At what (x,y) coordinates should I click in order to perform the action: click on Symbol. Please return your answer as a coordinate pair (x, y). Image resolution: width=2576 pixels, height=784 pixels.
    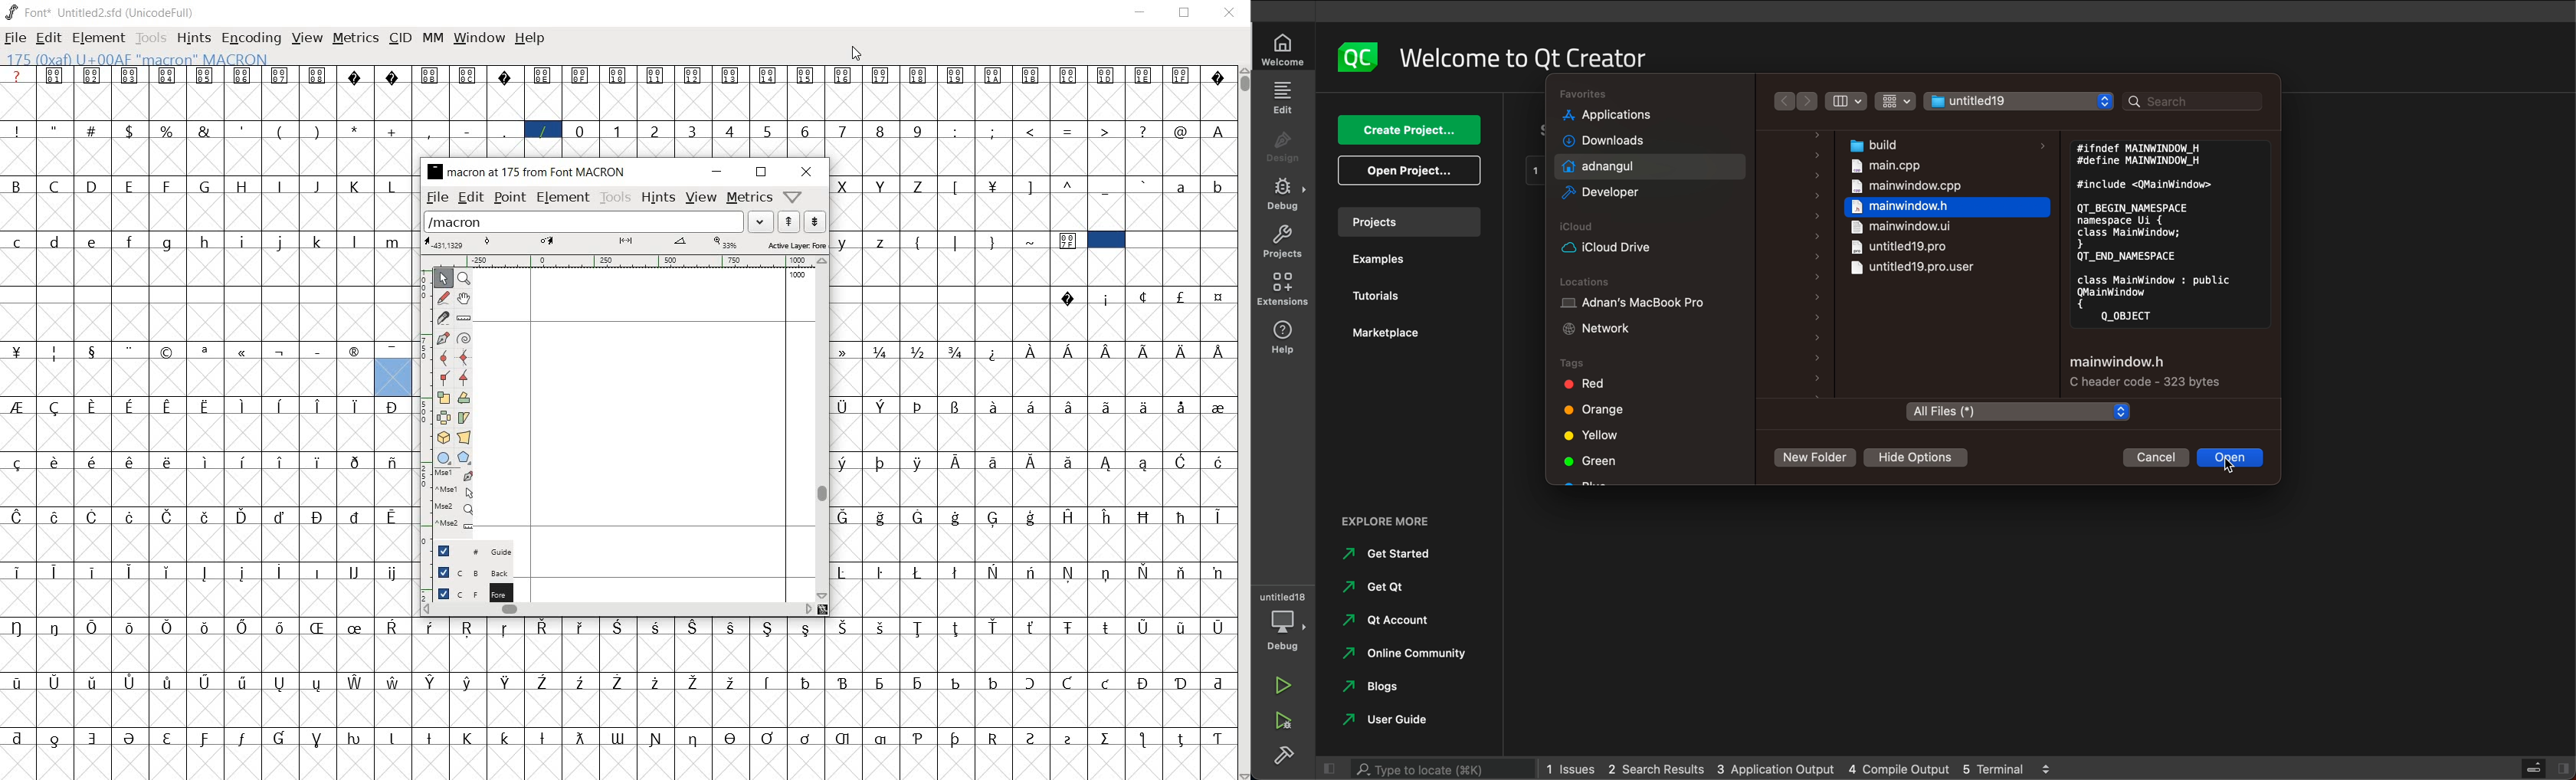
    Looking at the image, I should click on (1105, 405).